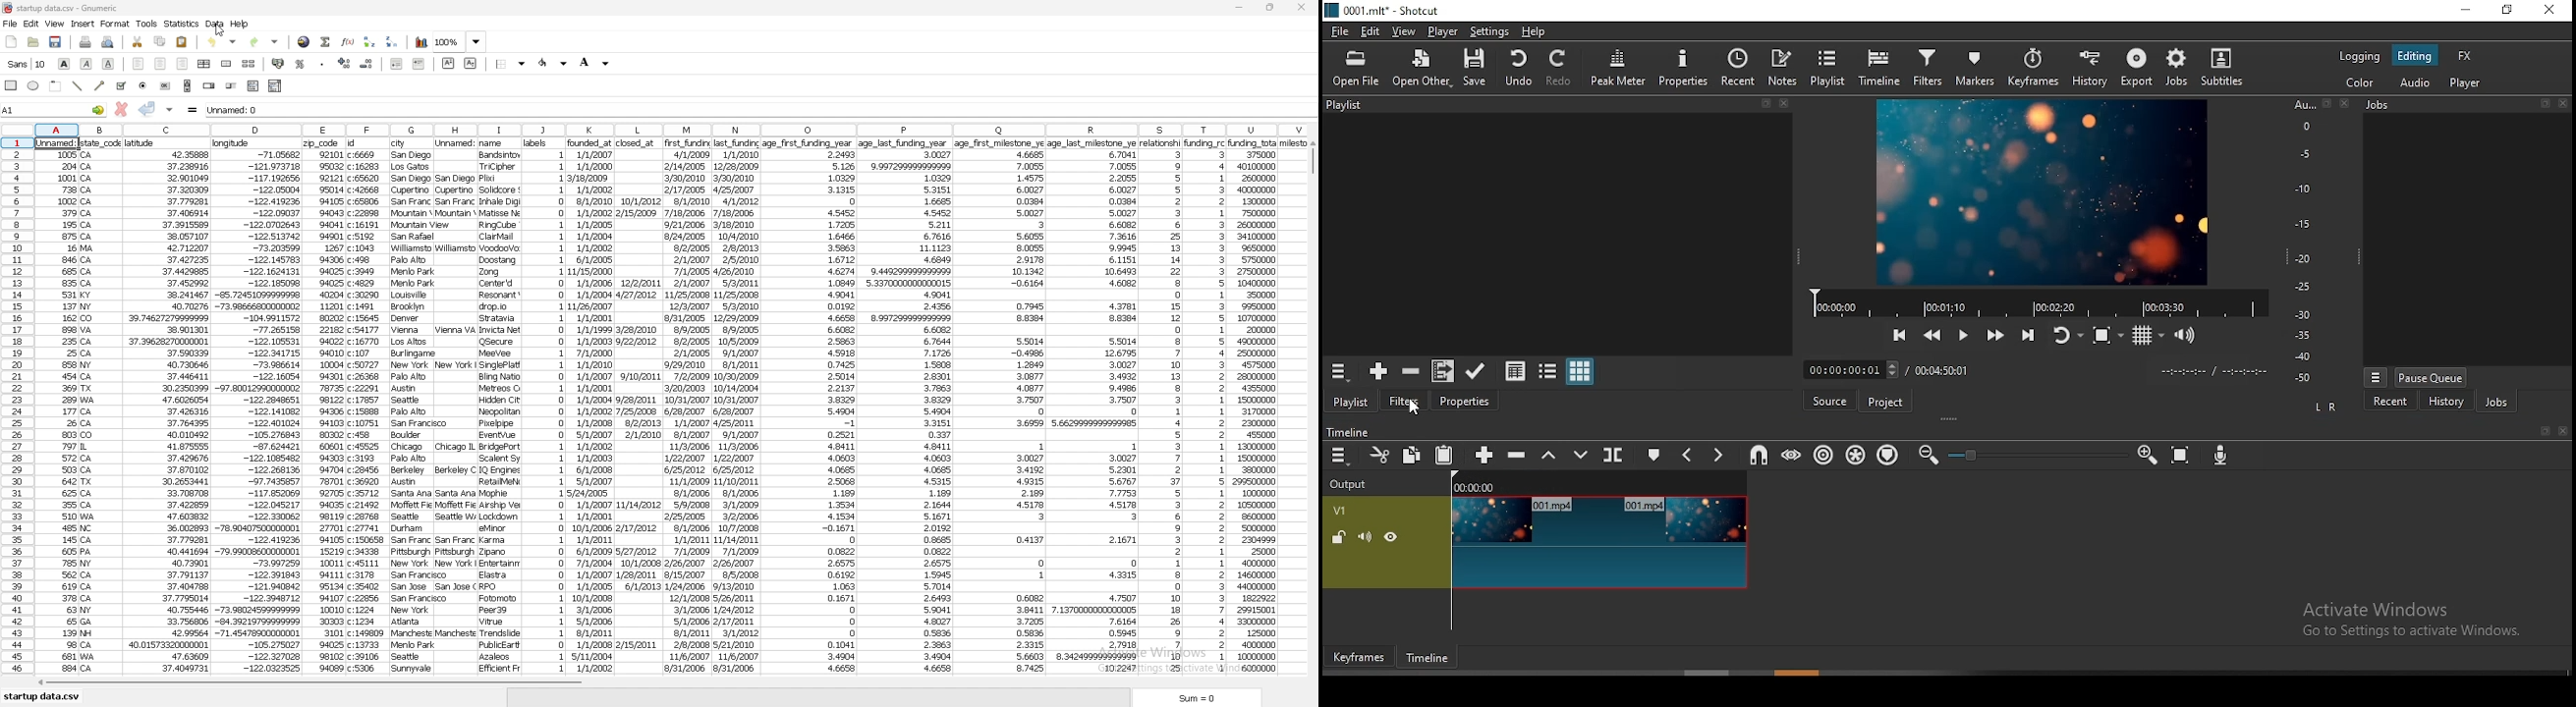  What do you see at coordinates (2448, 401) in the screenshot?
I see `history` at bounding box center [2448, 401].